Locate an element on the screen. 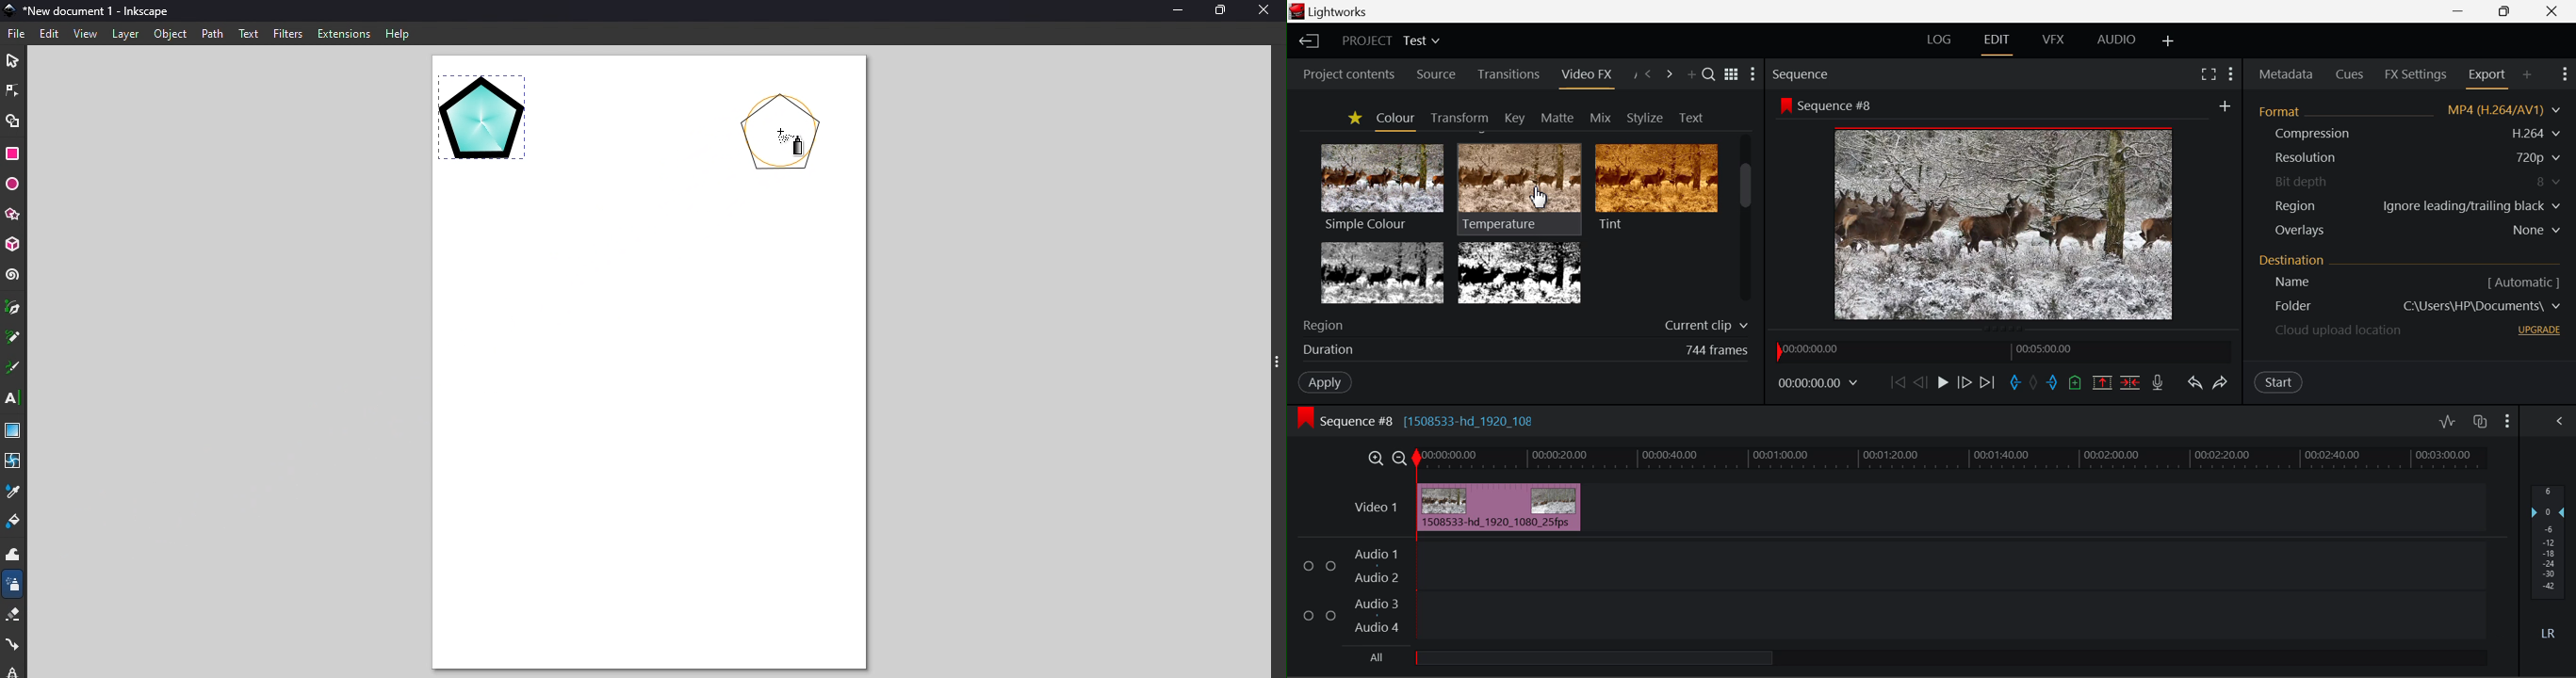  Audio Input Field is located at coordinates (1947, 589).